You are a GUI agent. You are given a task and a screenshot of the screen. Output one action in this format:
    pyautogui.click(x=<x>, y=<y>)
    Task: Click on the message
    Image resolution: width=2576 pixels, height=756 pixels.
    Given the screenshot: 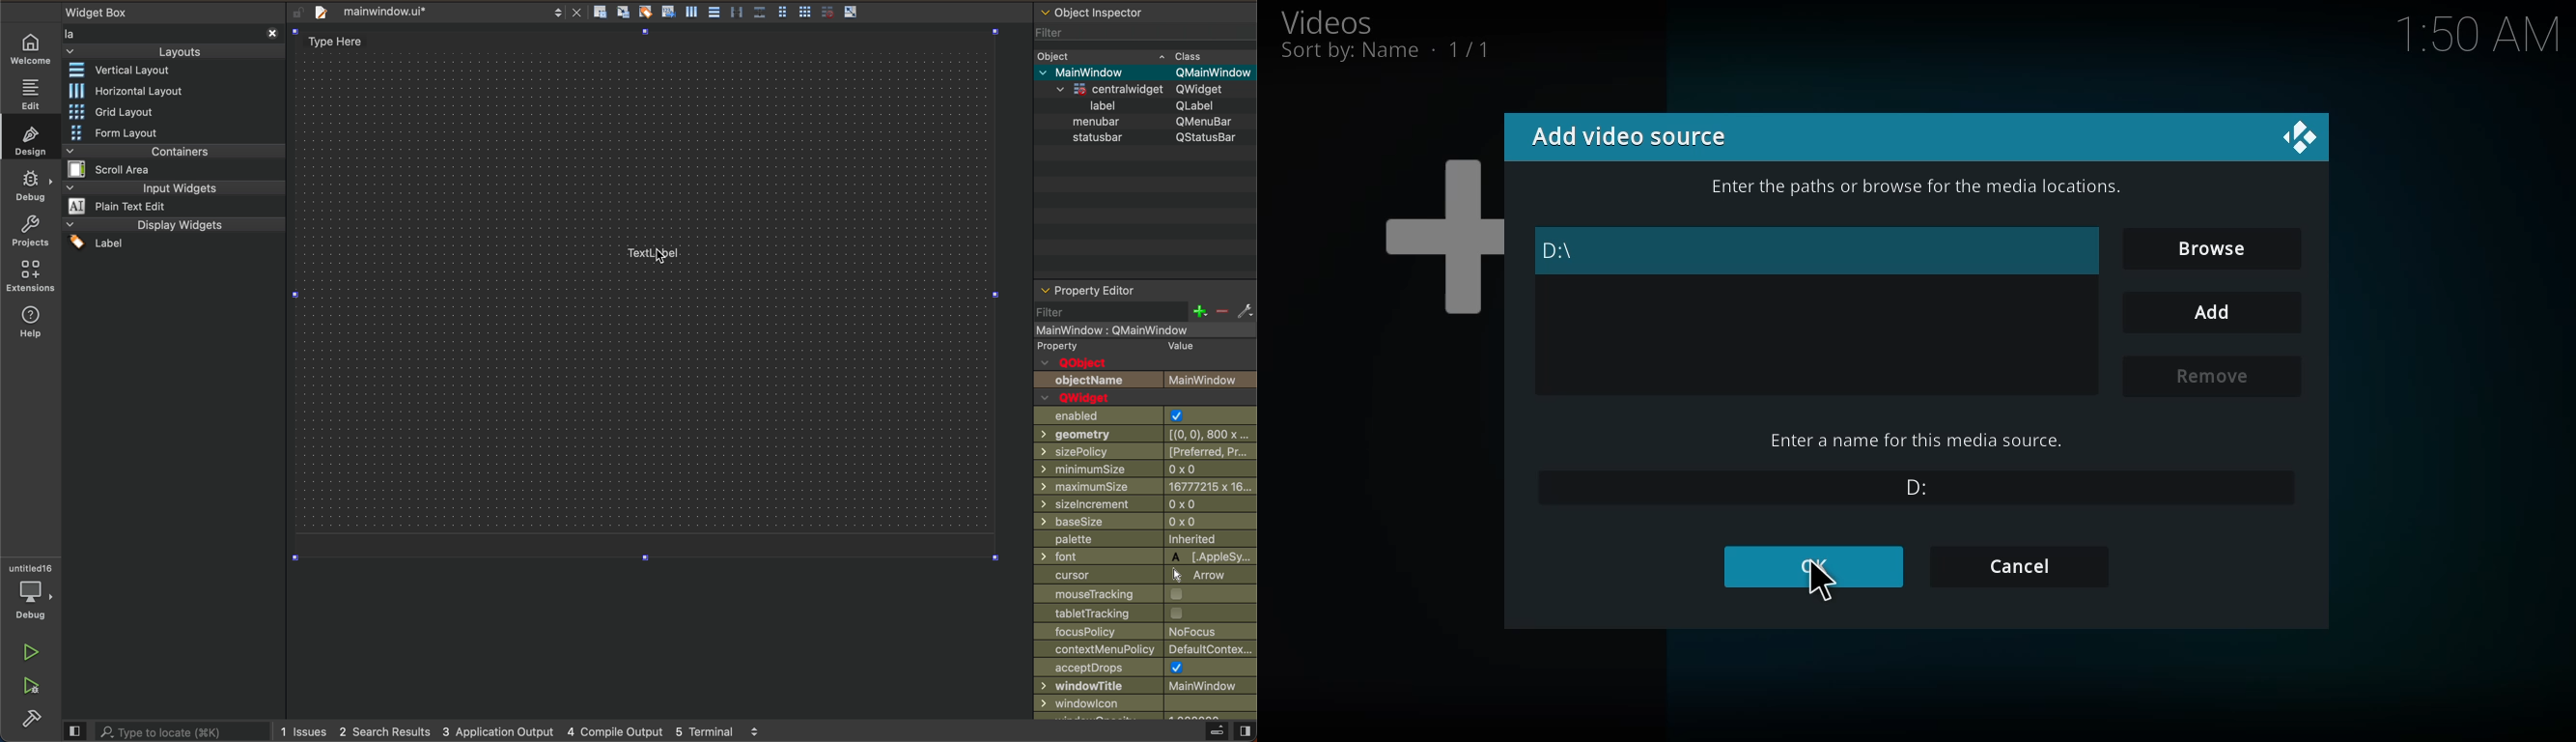 What is the action you would take?
    pyautogui.click(x=1913, y=187)
    